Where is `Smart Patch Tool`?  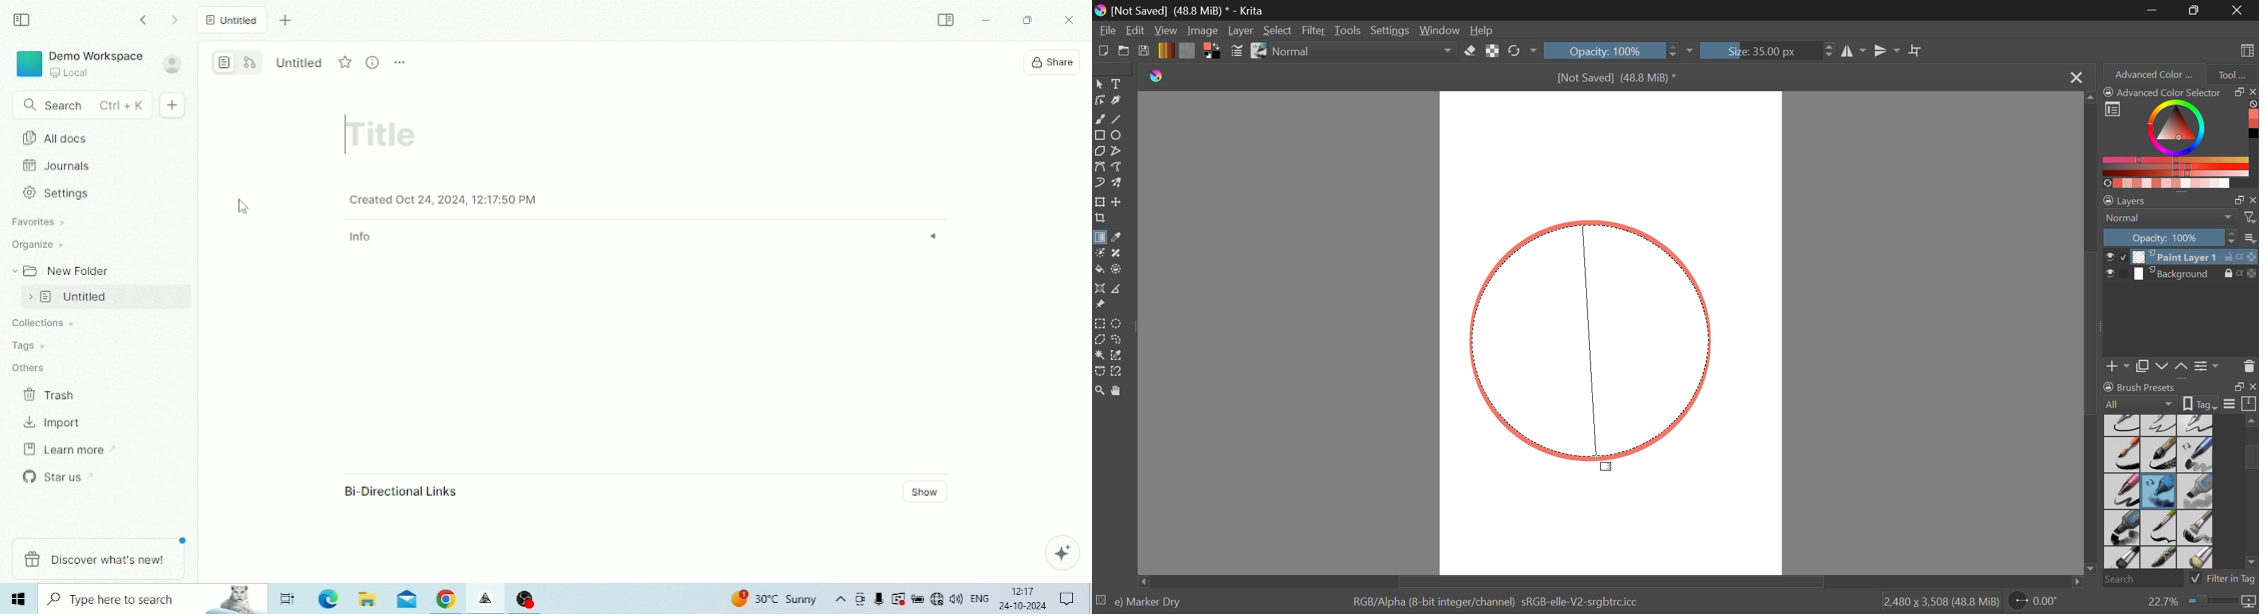
Smart Patch Tool is located at coordinates (1119, 254).